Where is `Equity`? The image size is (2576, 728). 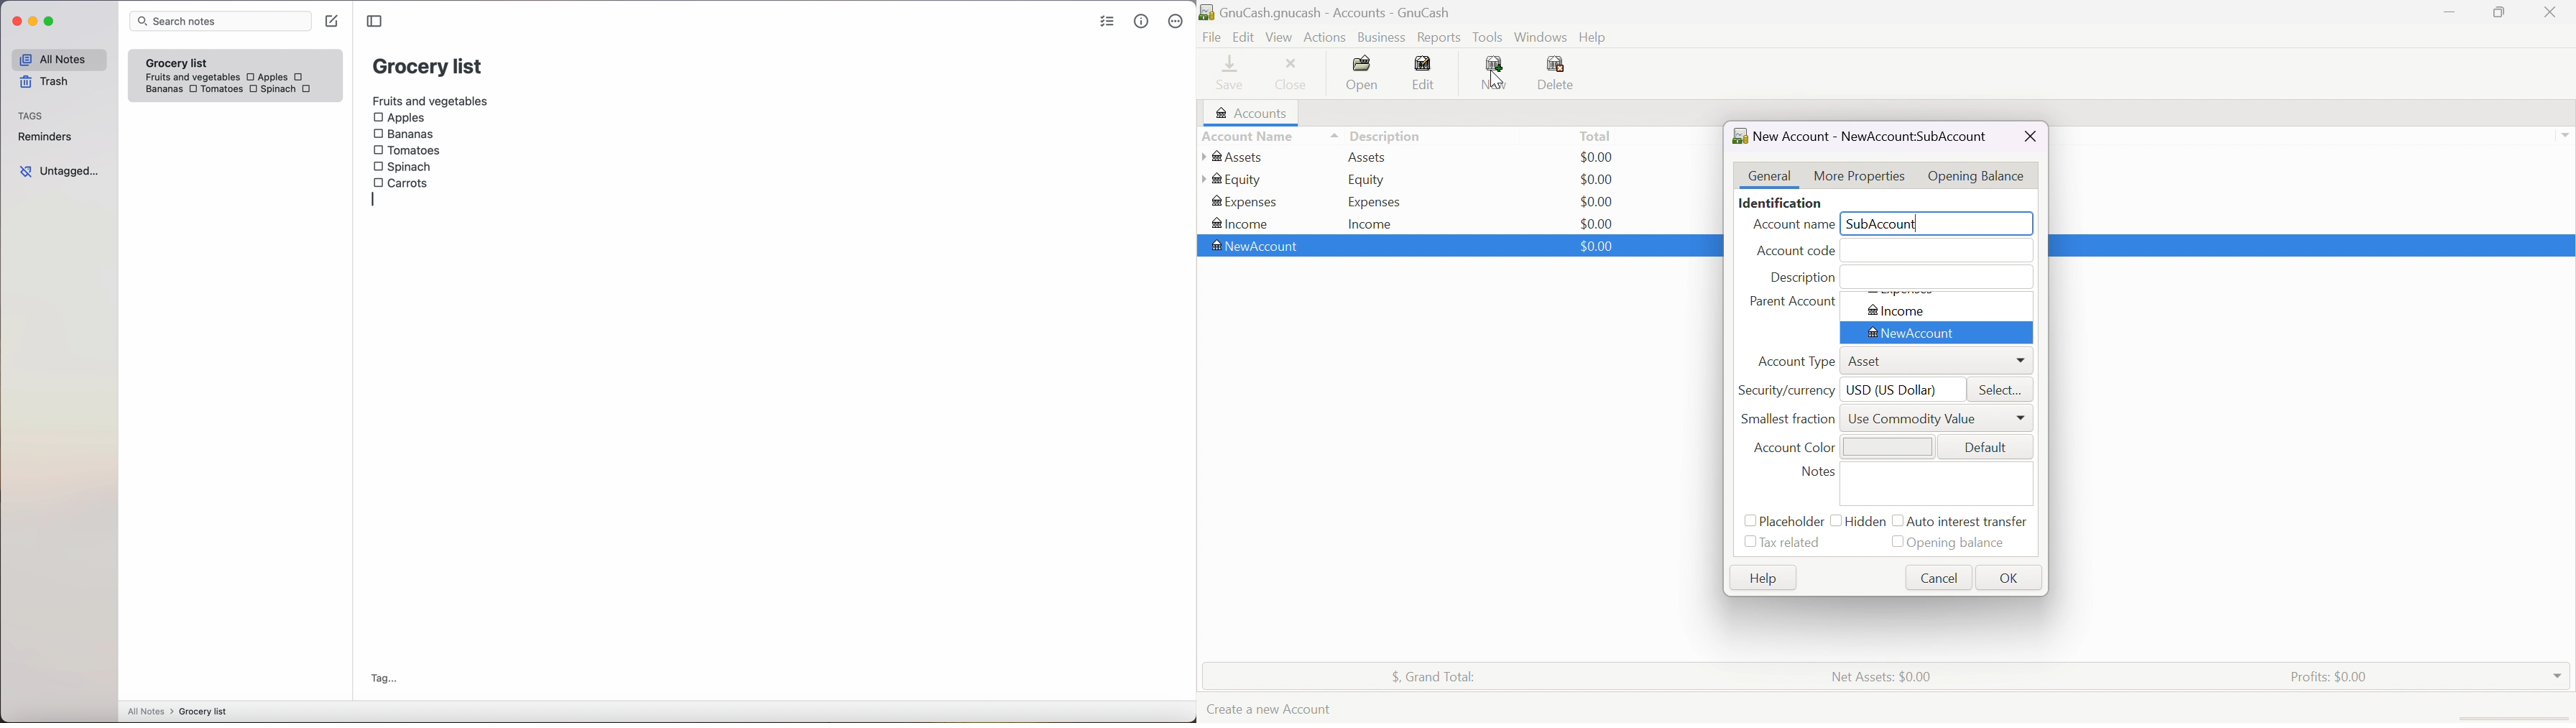
Equity is located at coordinates (1234, 179).